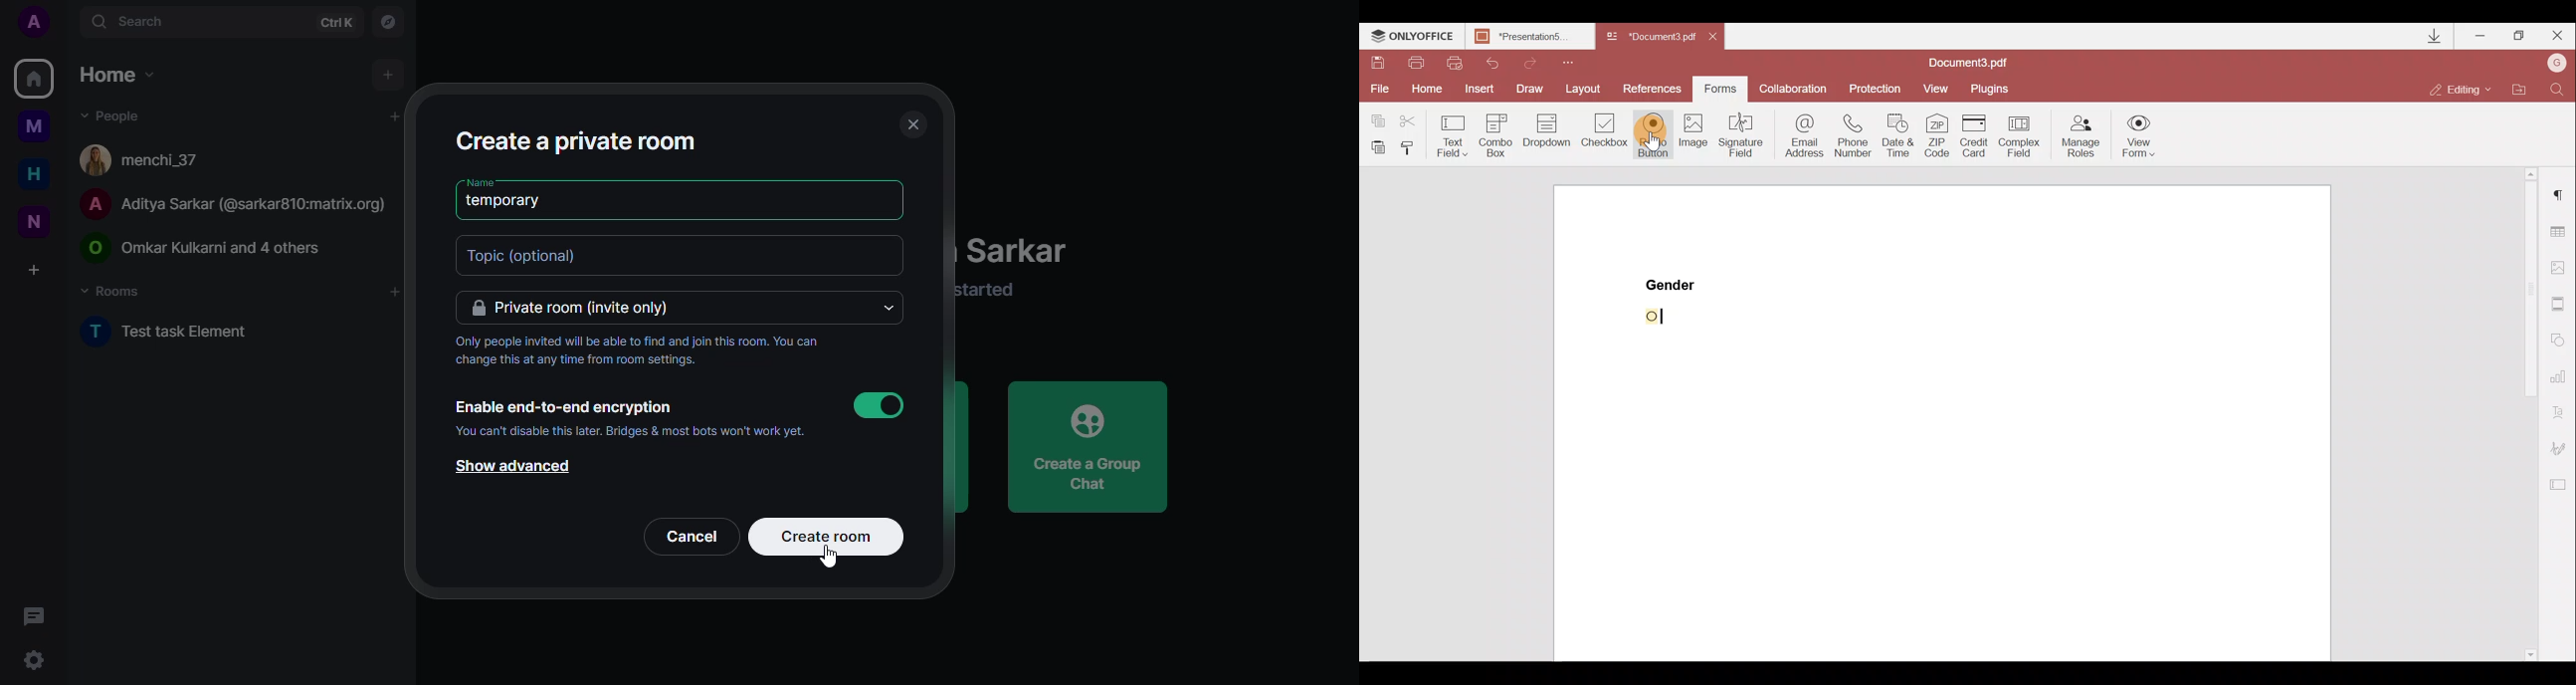 The image size is (2576, 700). What do you see at coordinates (2560, 381) in the screenshot?
I see `Chart settings` at bounding box center [2560, 381].